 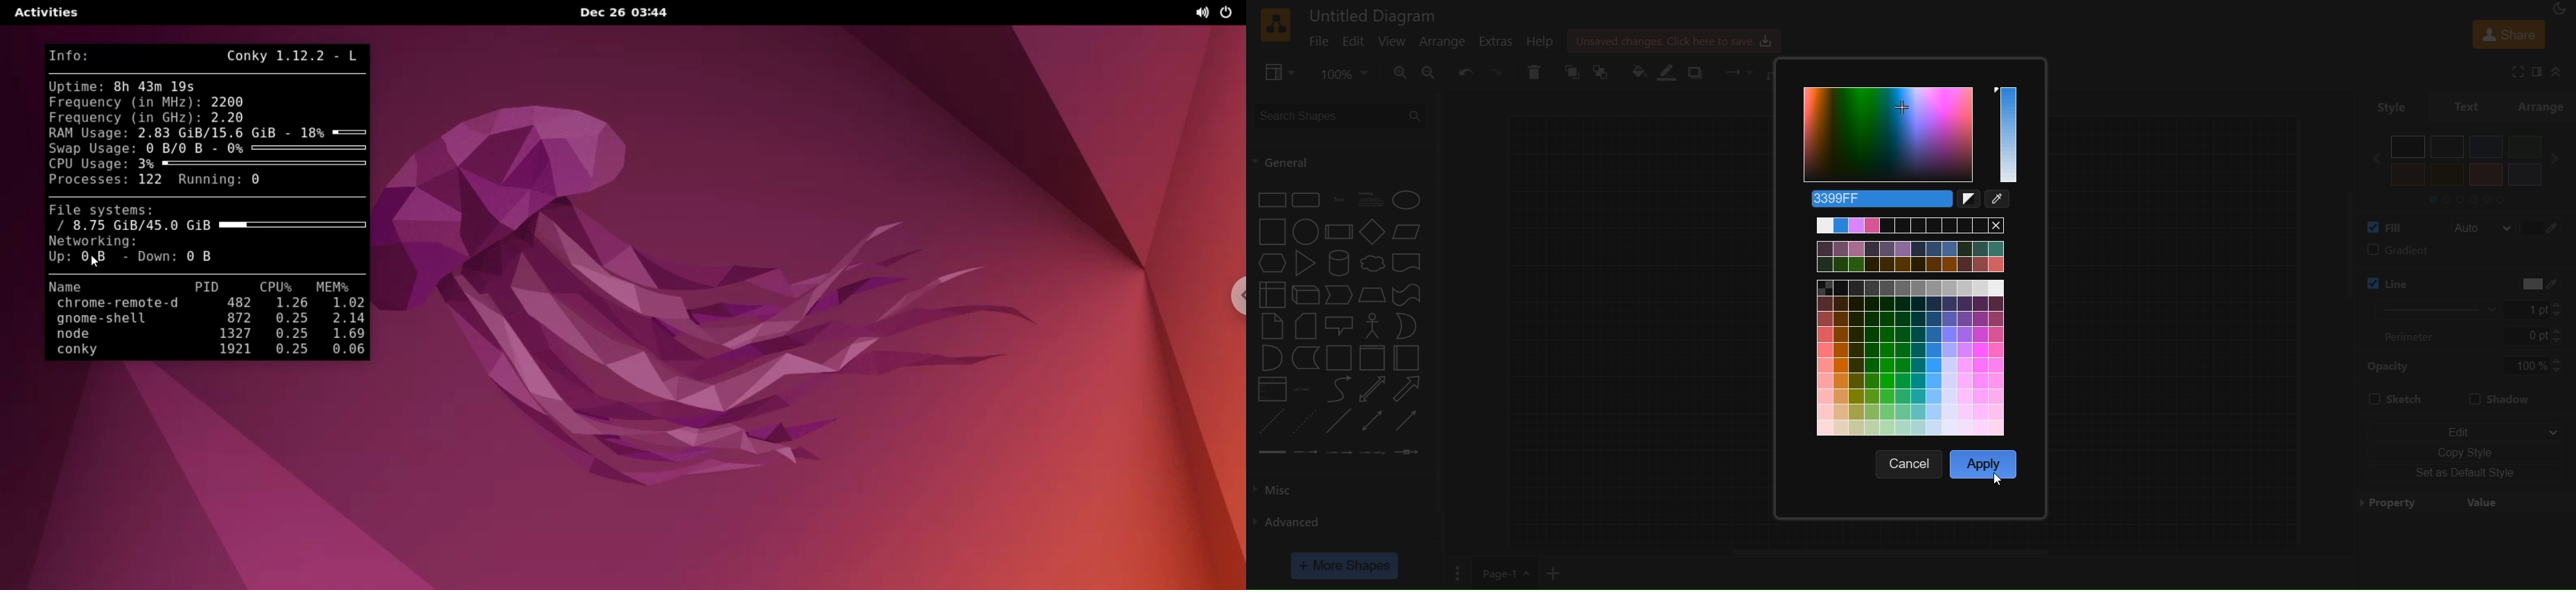 What do you see at coordinates (1305, 420) in the screenshot?
I see `dotted line` at bounding box center [1305, 420].